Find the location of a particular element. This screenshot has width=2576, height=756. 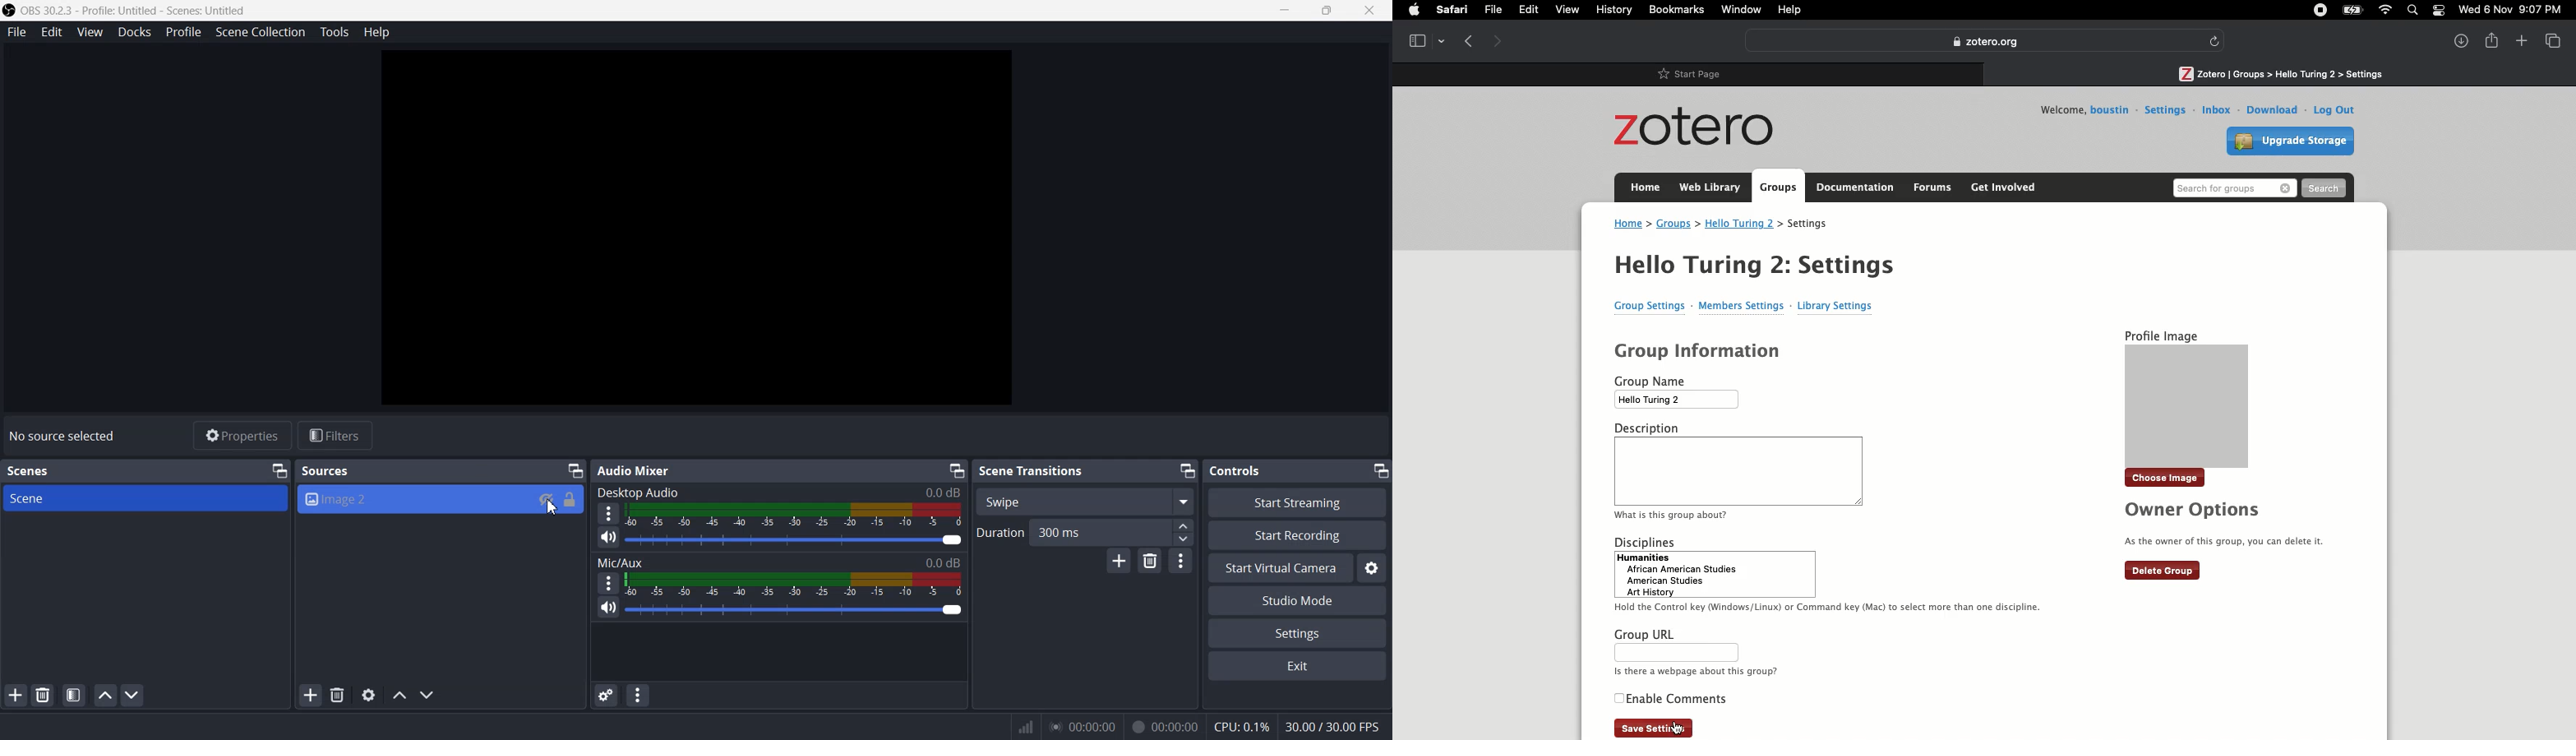

Advance Audio properties is located at coordinates (606, 695).